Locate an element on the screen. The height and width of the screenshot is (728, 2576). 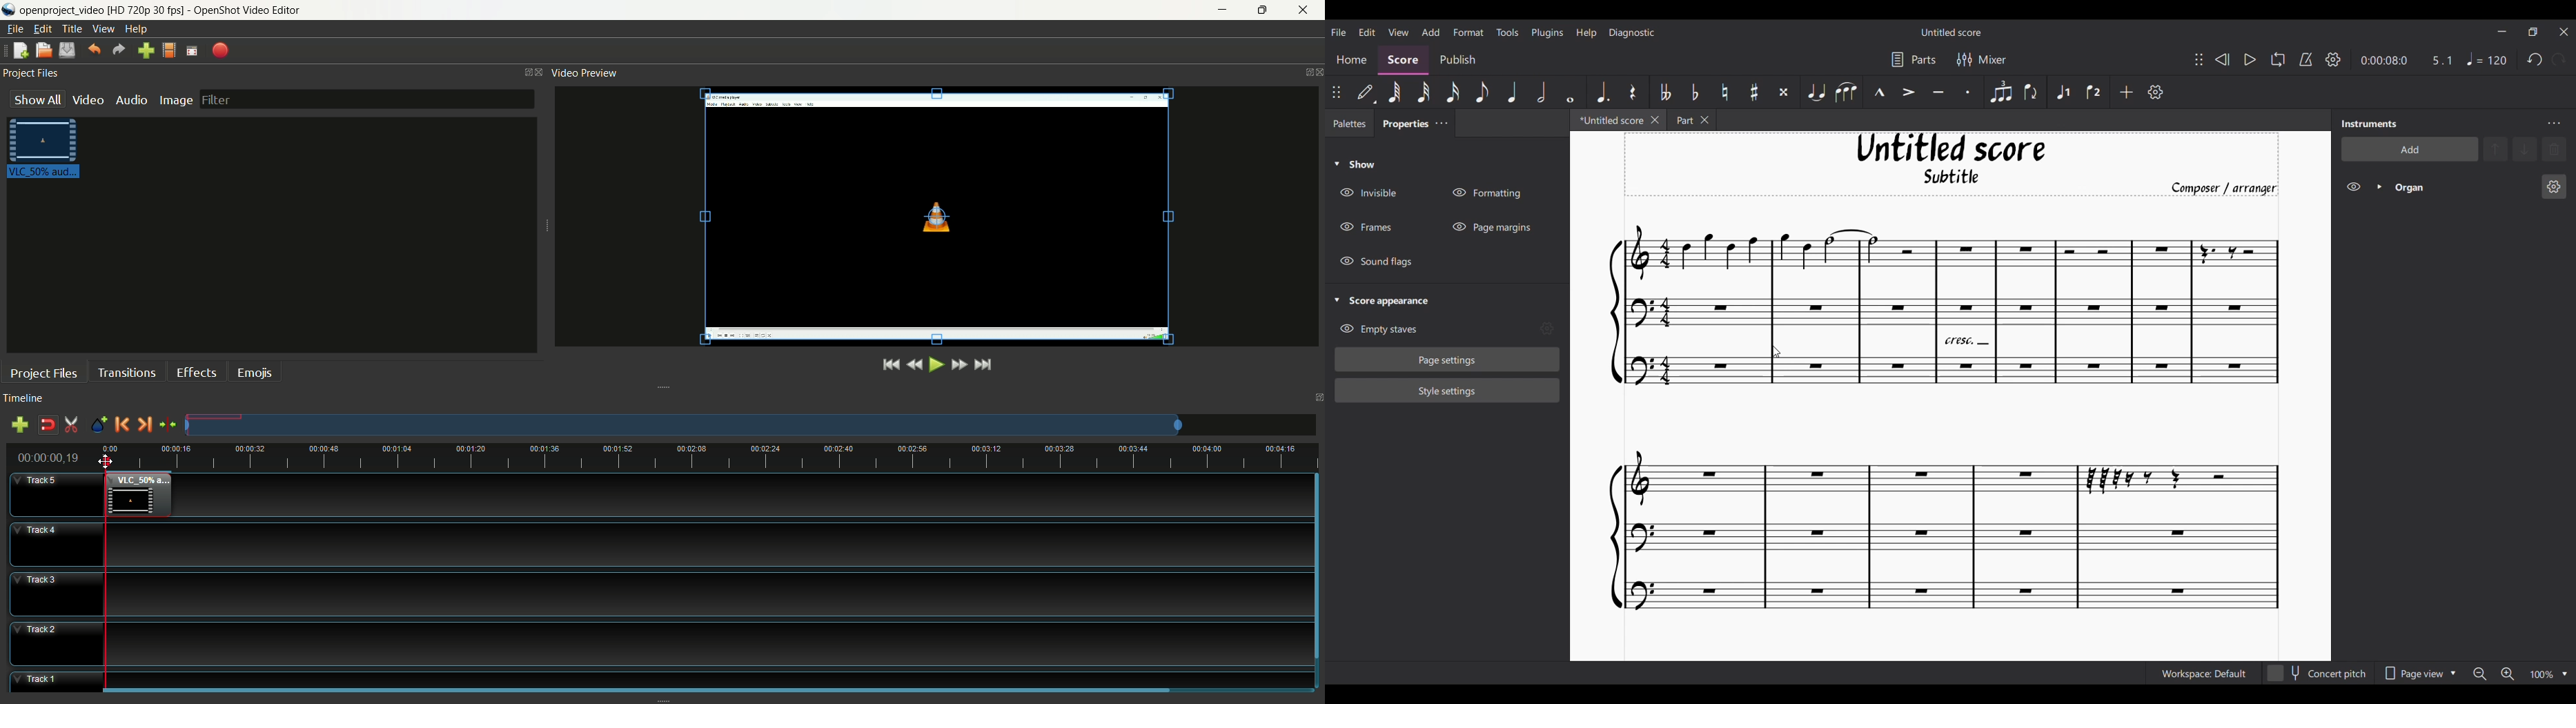
Toggle for Concert pitch is located at coordinates (2317, 673).